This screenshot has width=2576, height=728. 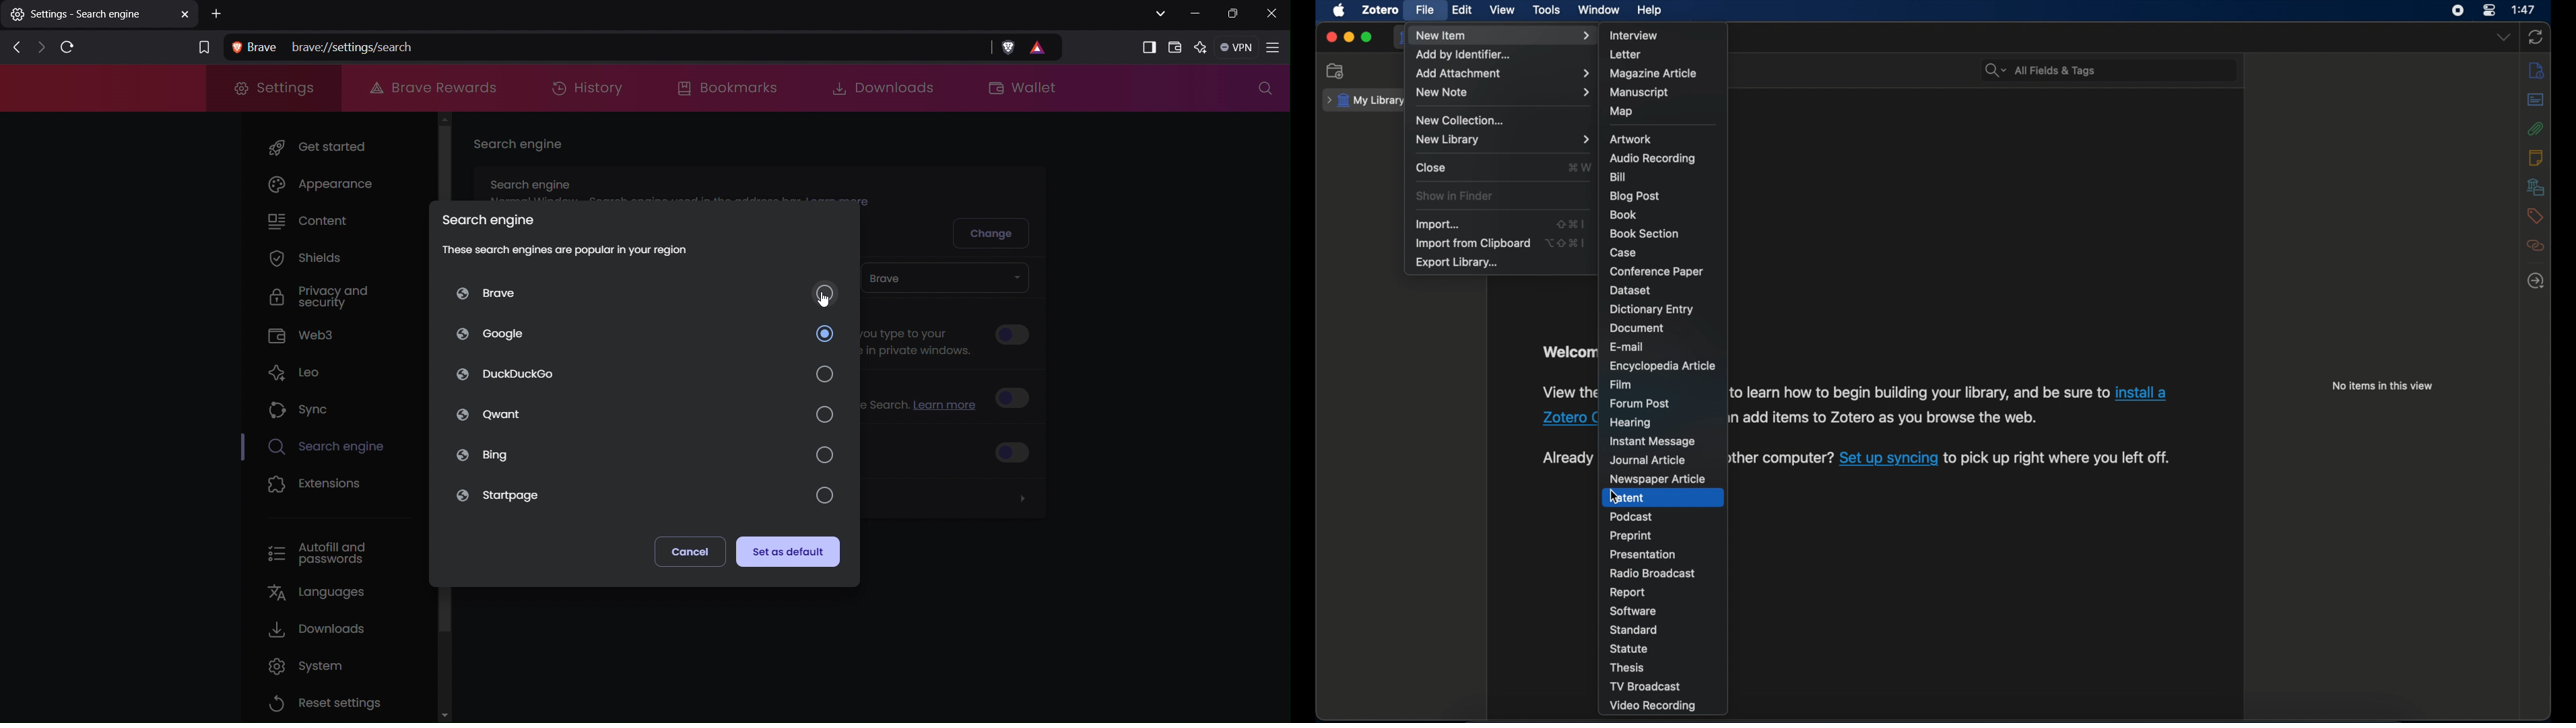 What do you see at coordinates (2535, 129) in the screenshot?
I see `attachmnents` at bounding box center [2535, 129].